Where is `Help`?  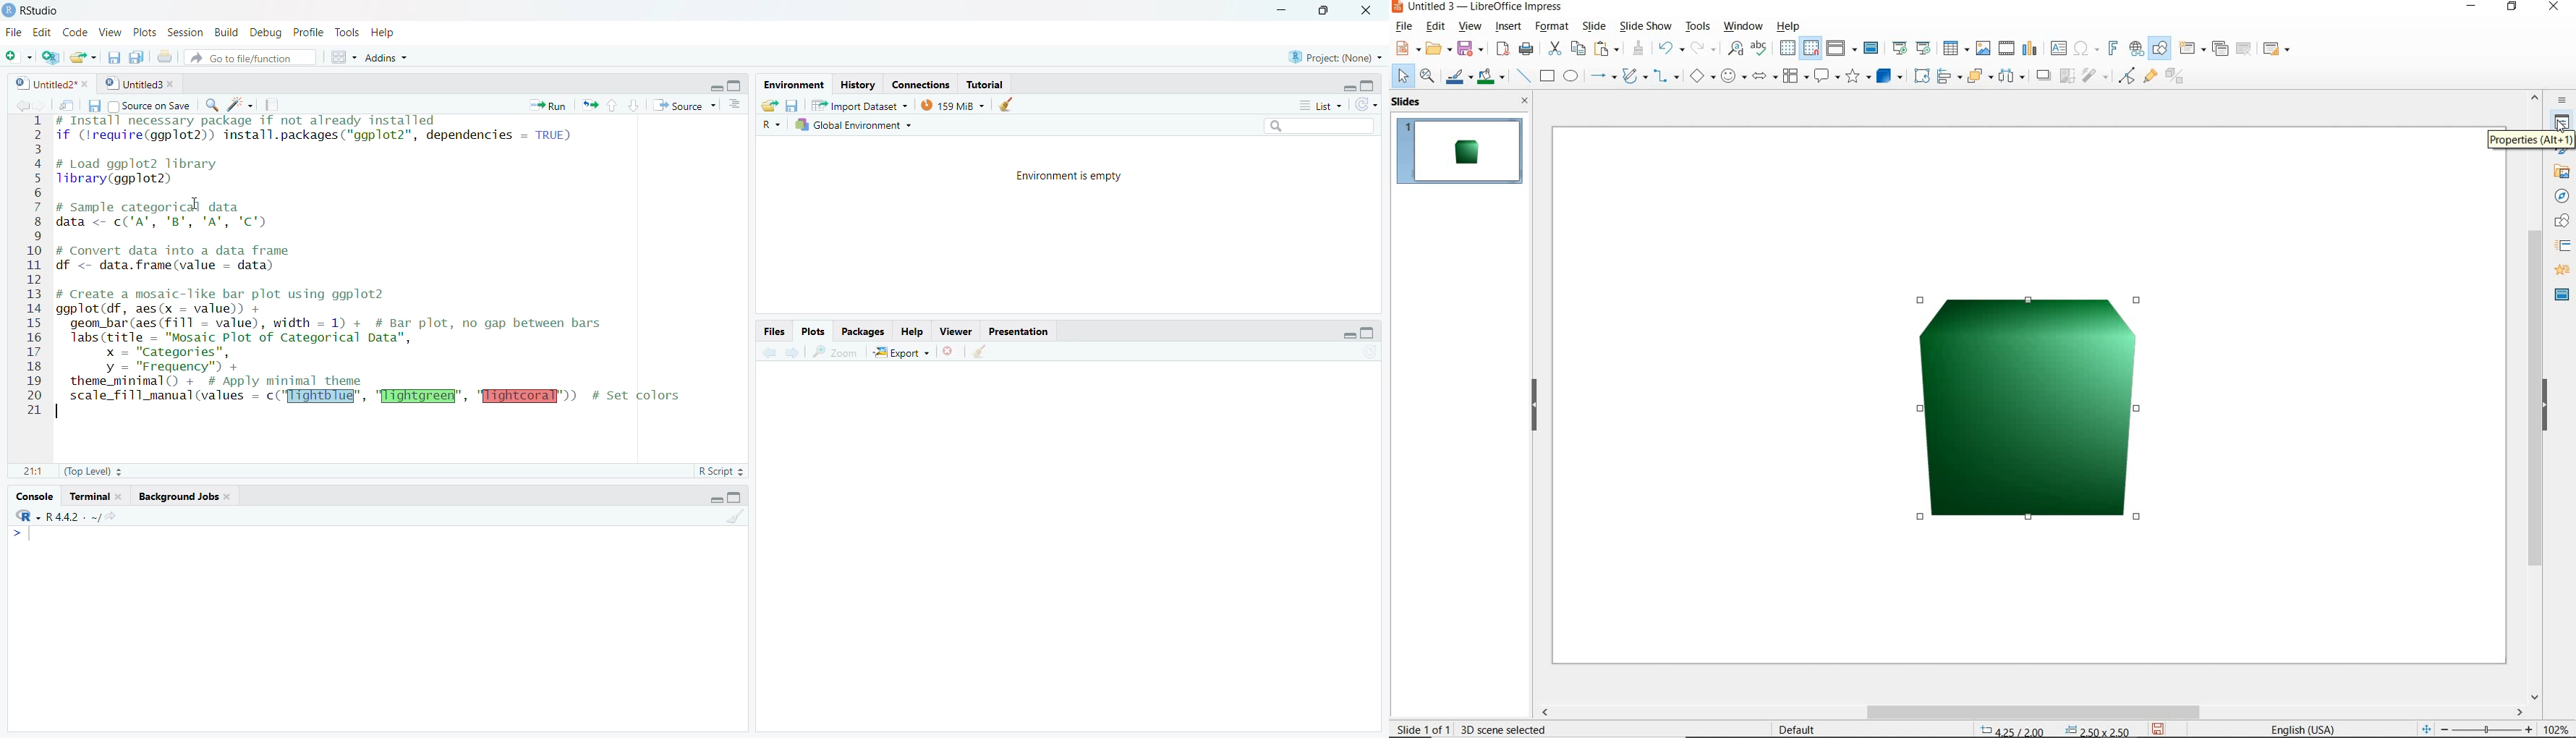 Help is located at coordinates (911, 333).